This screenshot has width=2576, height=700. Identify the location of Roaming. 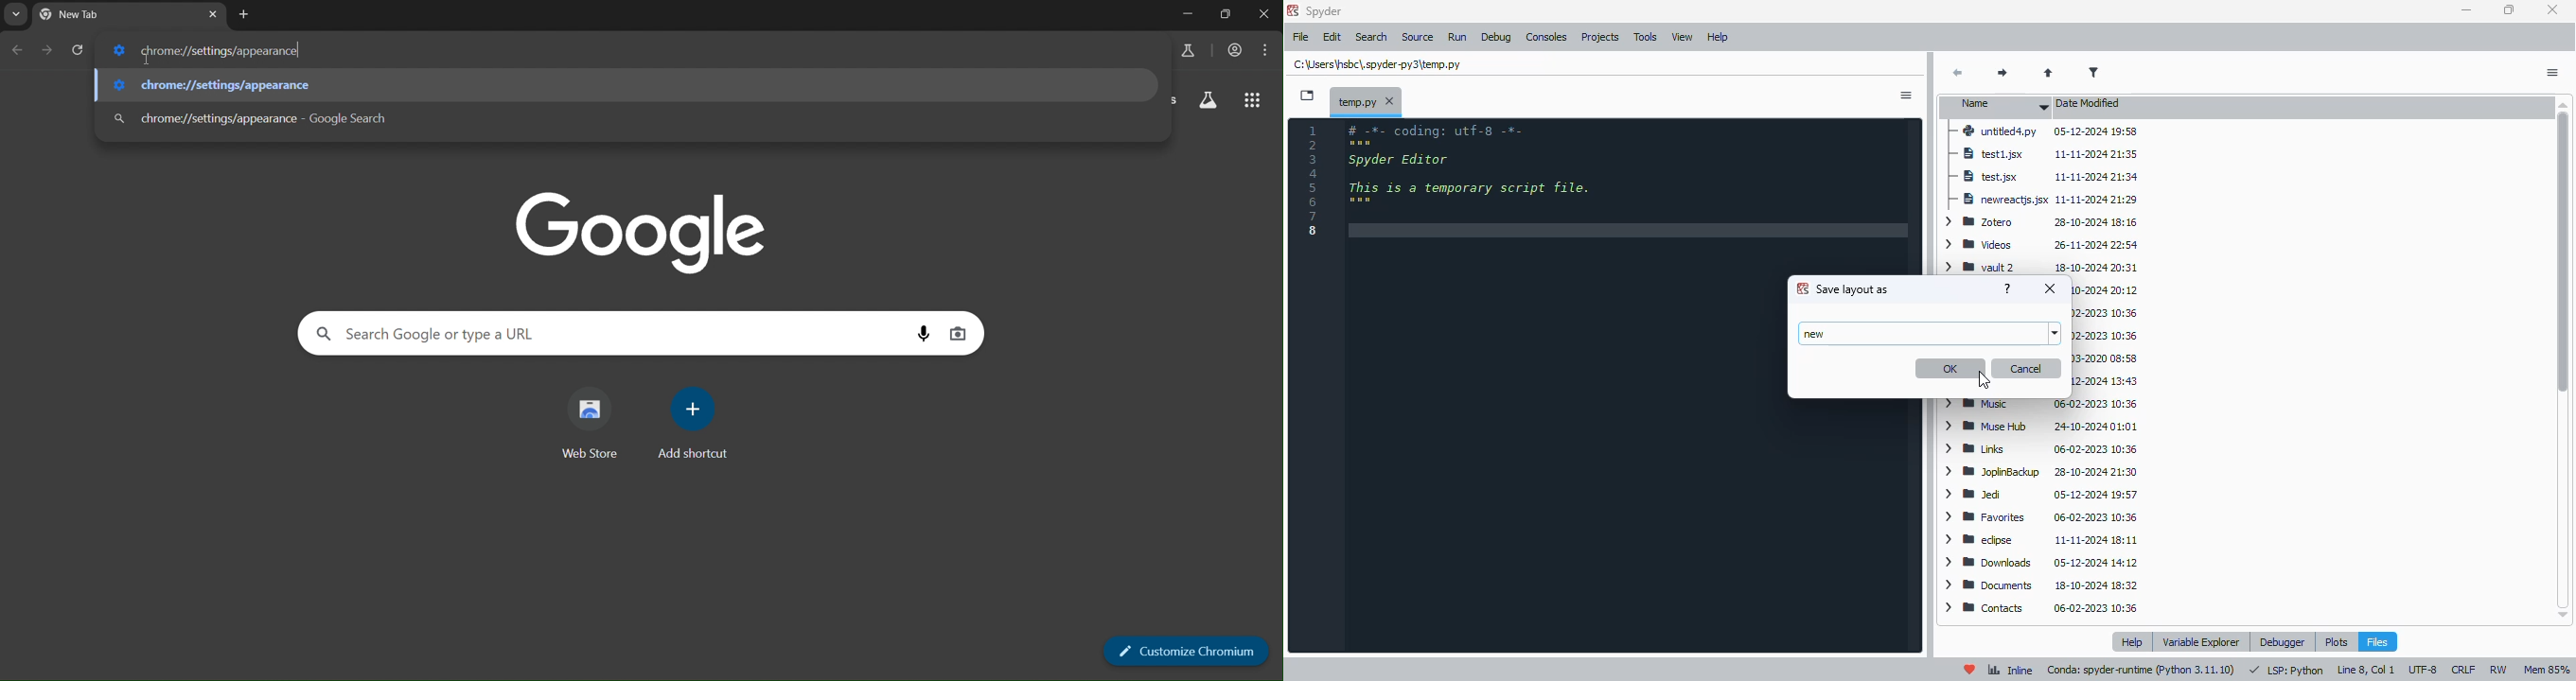
(2107, 359).